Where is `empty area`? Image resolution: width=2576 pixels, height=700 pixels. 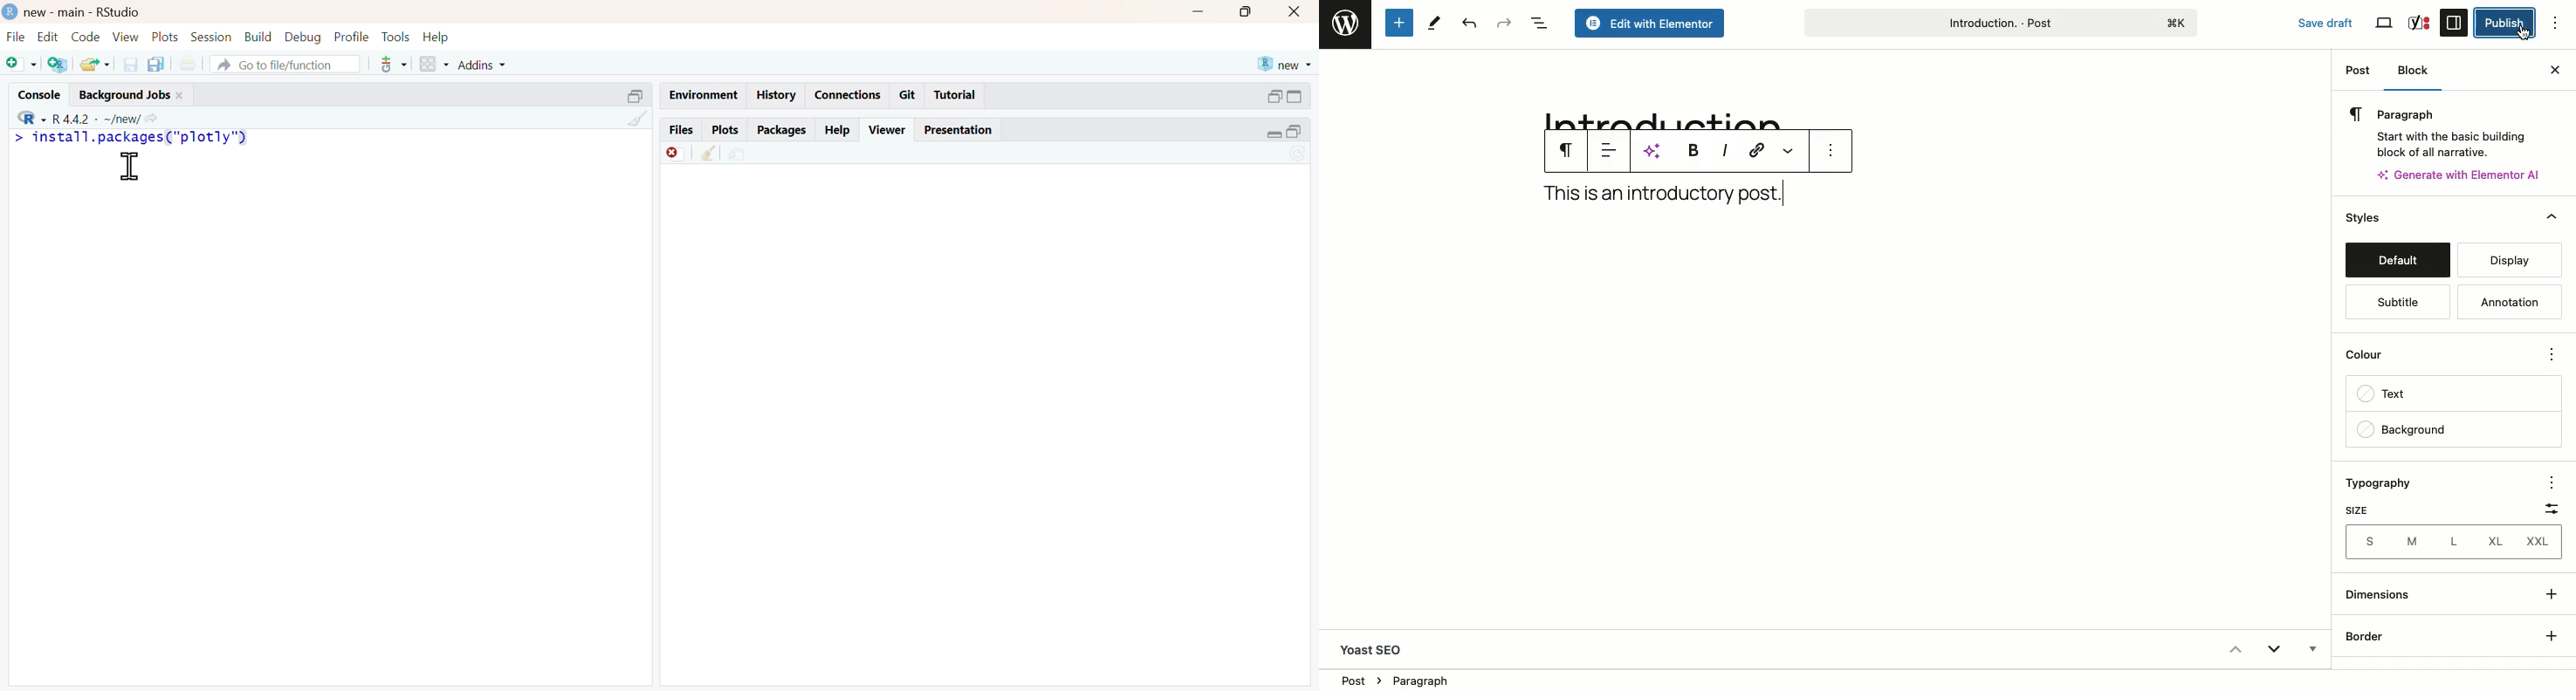
empty area is located at coordinates (992, 429).